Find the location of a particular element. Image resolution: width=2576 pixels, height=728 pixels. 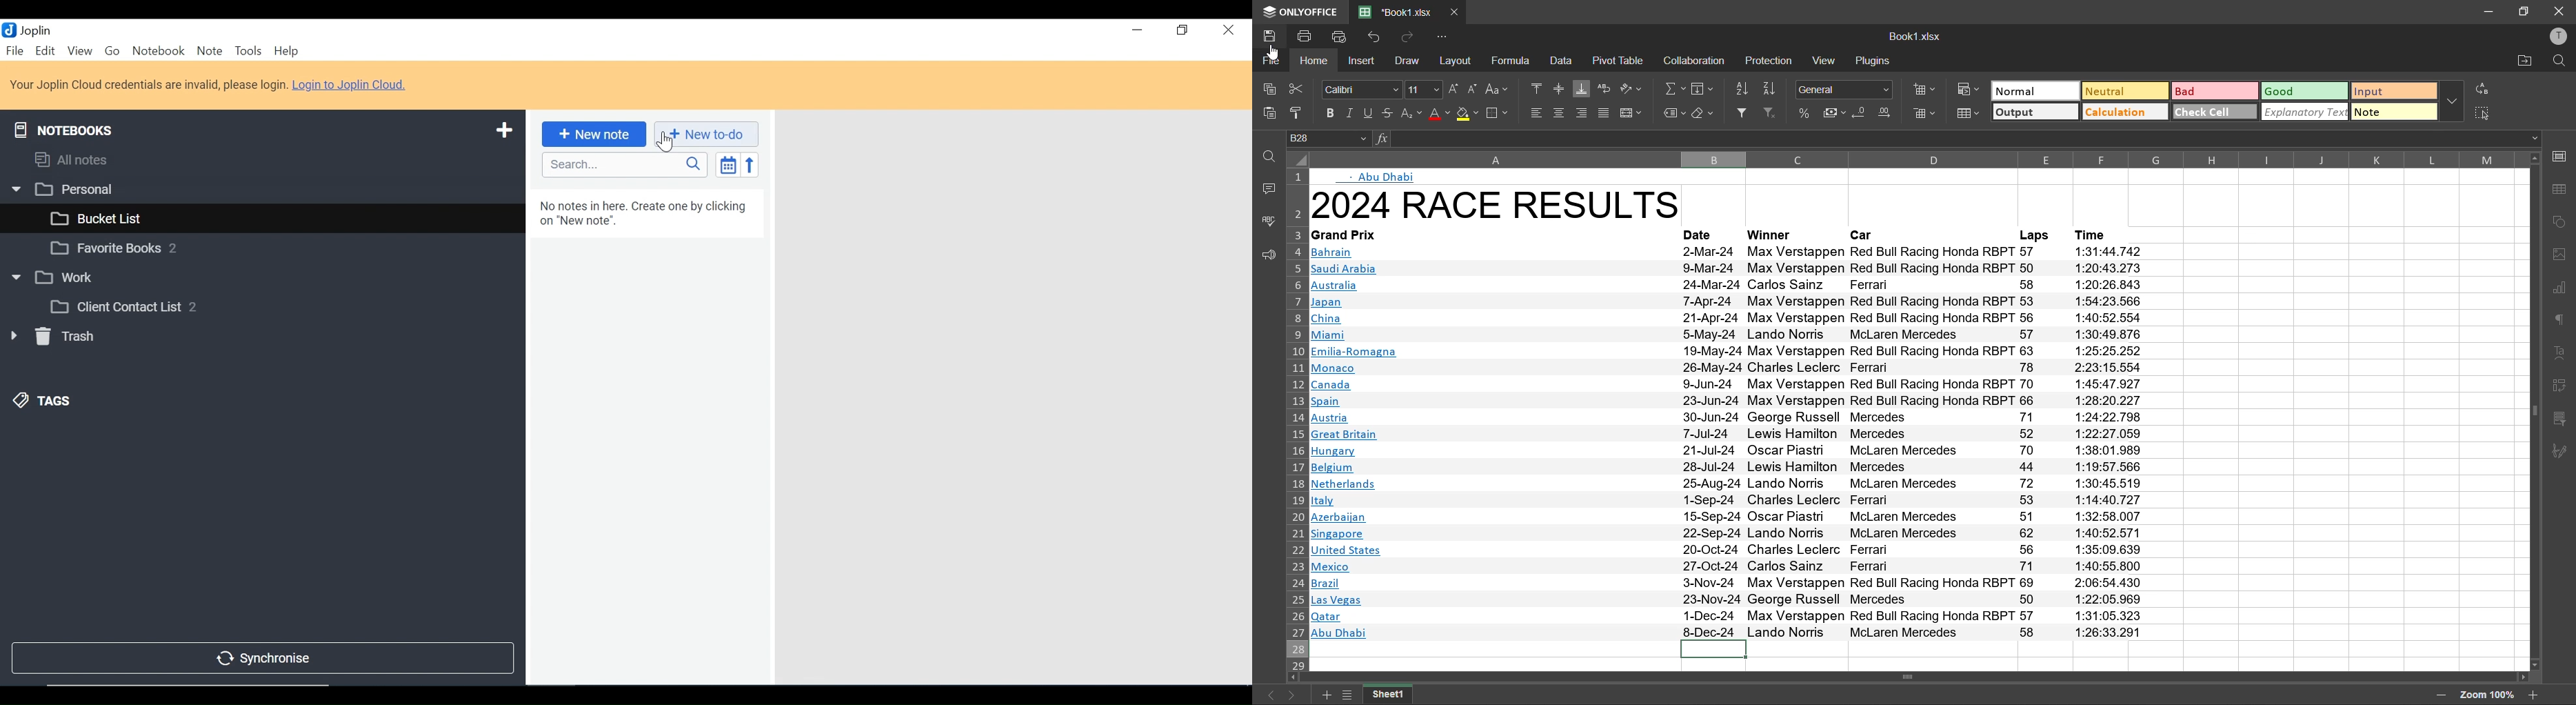

Edit is located at coordinates (46, 52).